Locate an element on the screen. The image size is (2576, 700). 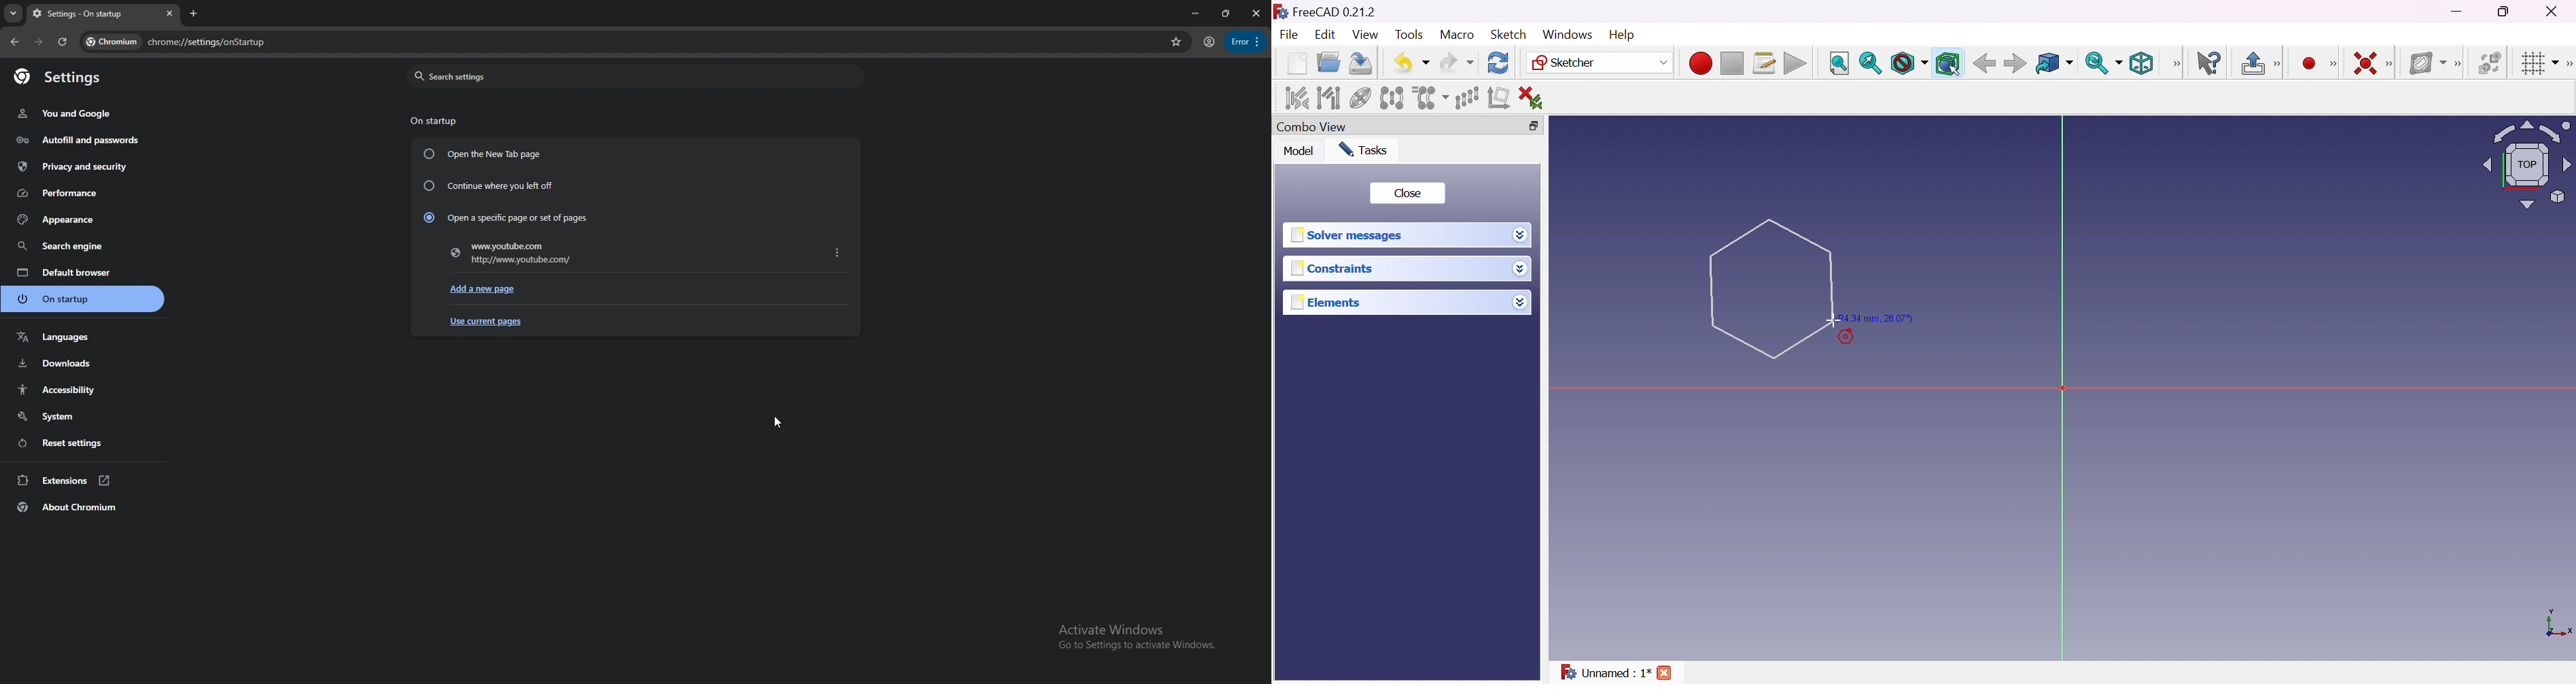
Go to linked object is located at coordinates (2054, 65).